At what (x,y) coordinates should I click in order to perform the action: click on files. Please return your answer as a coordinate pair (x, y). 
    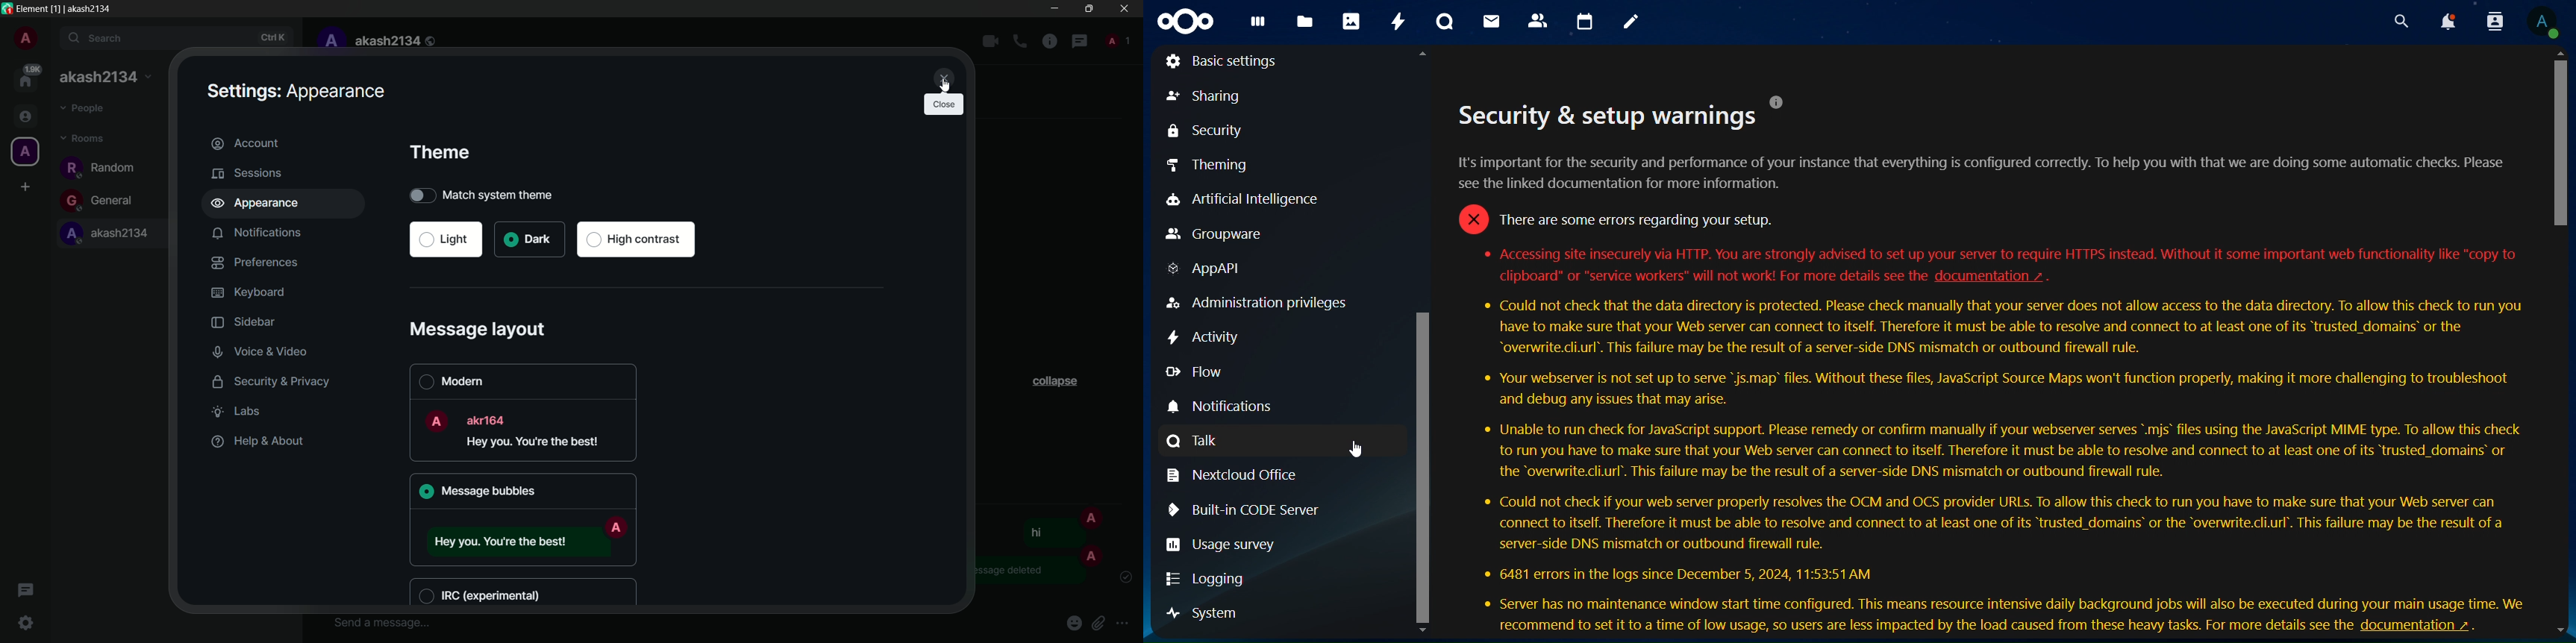
    Looking at the image, I should click on (1305, 19).